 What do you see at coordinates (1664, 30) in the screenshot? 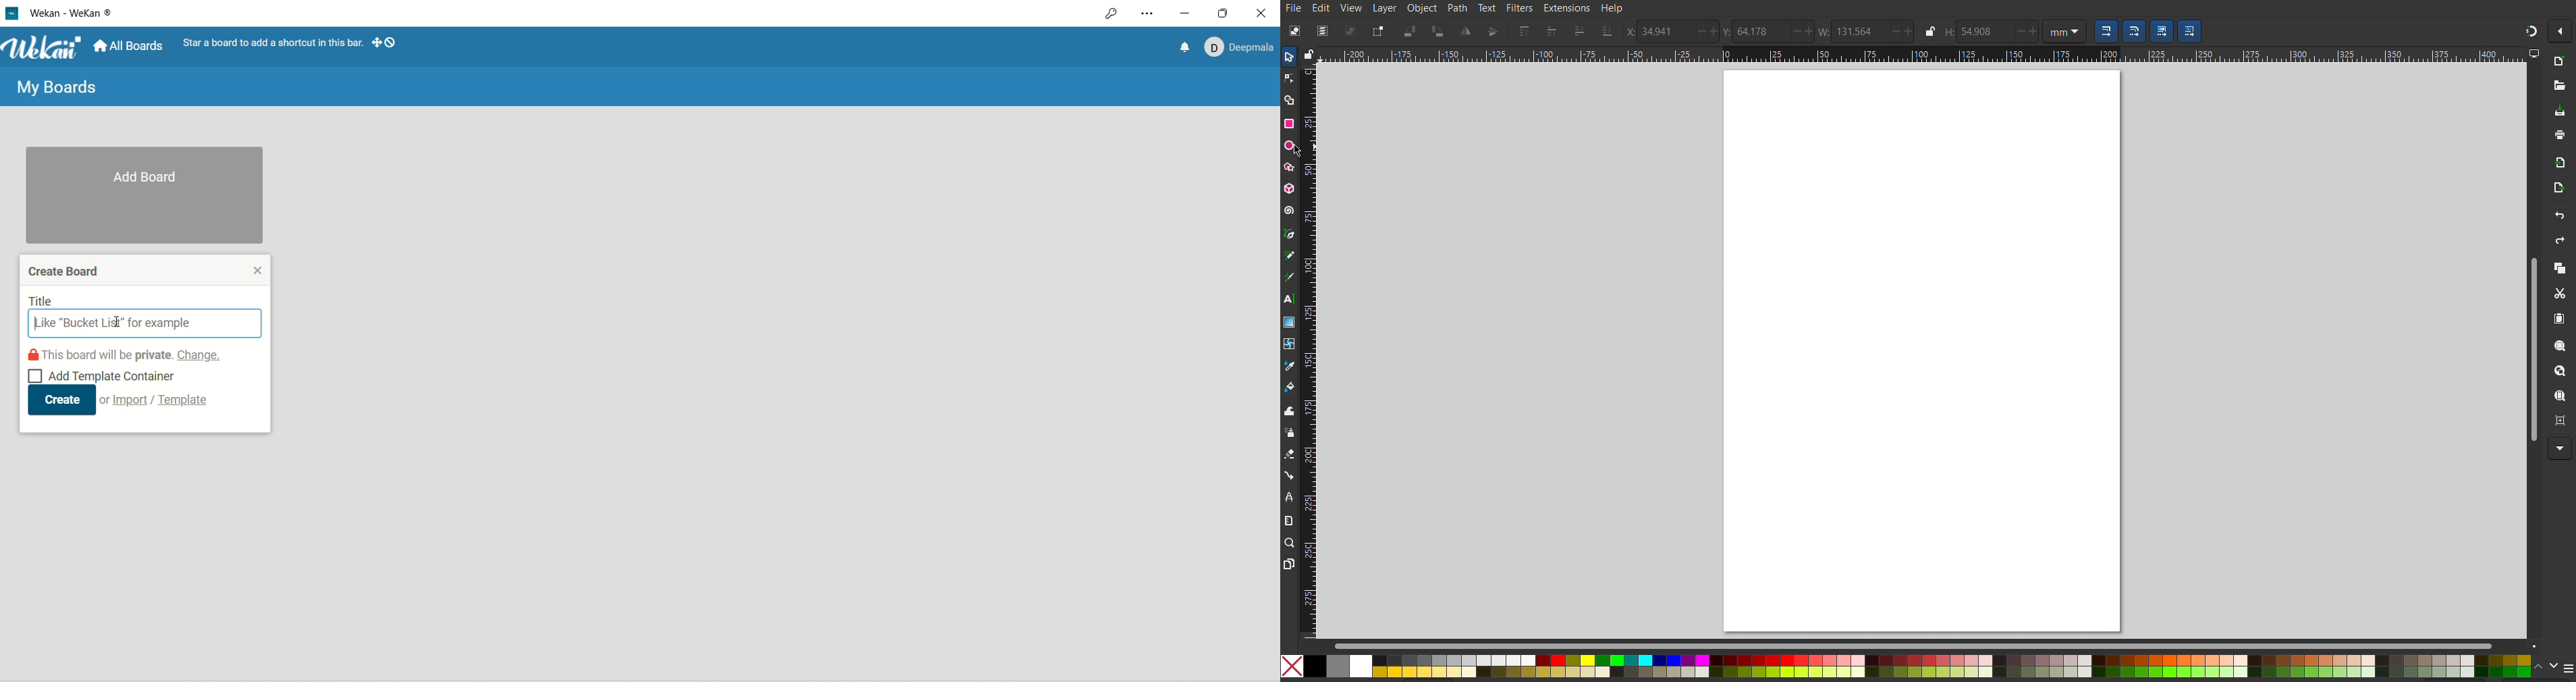
I see `34` at bounding box center [1664, 30].